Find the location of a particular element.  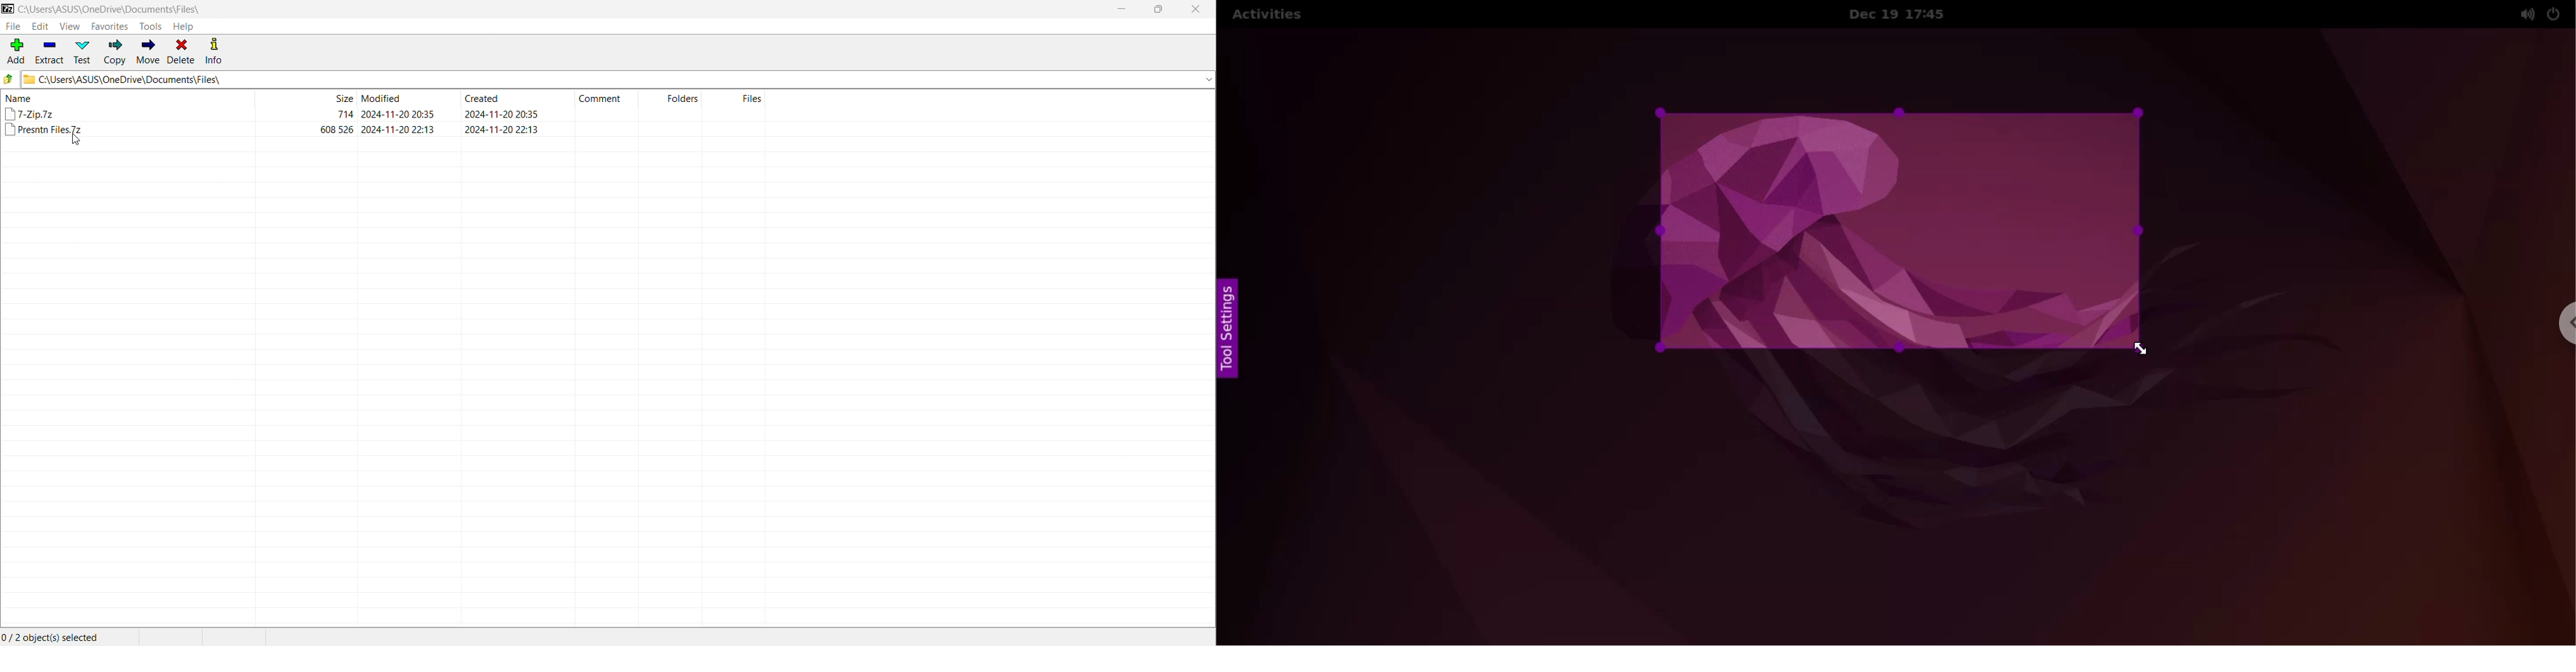

Extract is located at coordinates (51, 52).